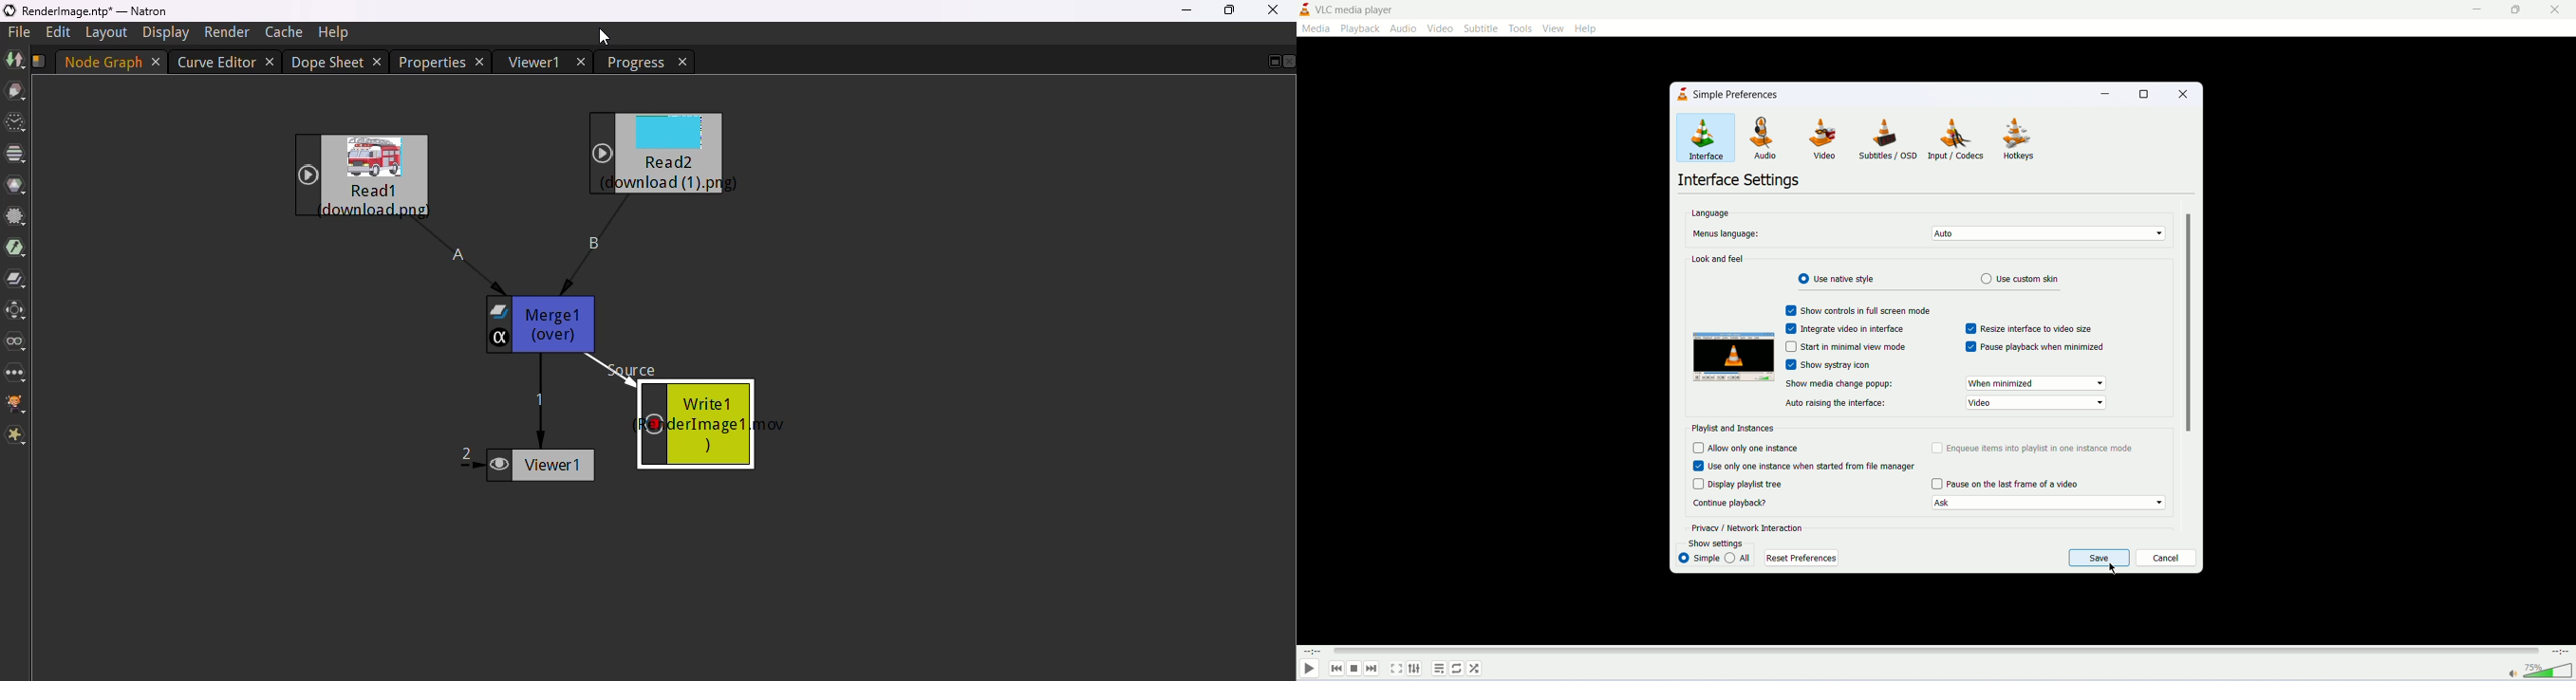 The width and height of the screenshot is (2576, 700). What do you see at coordinates (2104, 94) in the screenshot?
I see `minimize` at bounding box center [2104, 94].